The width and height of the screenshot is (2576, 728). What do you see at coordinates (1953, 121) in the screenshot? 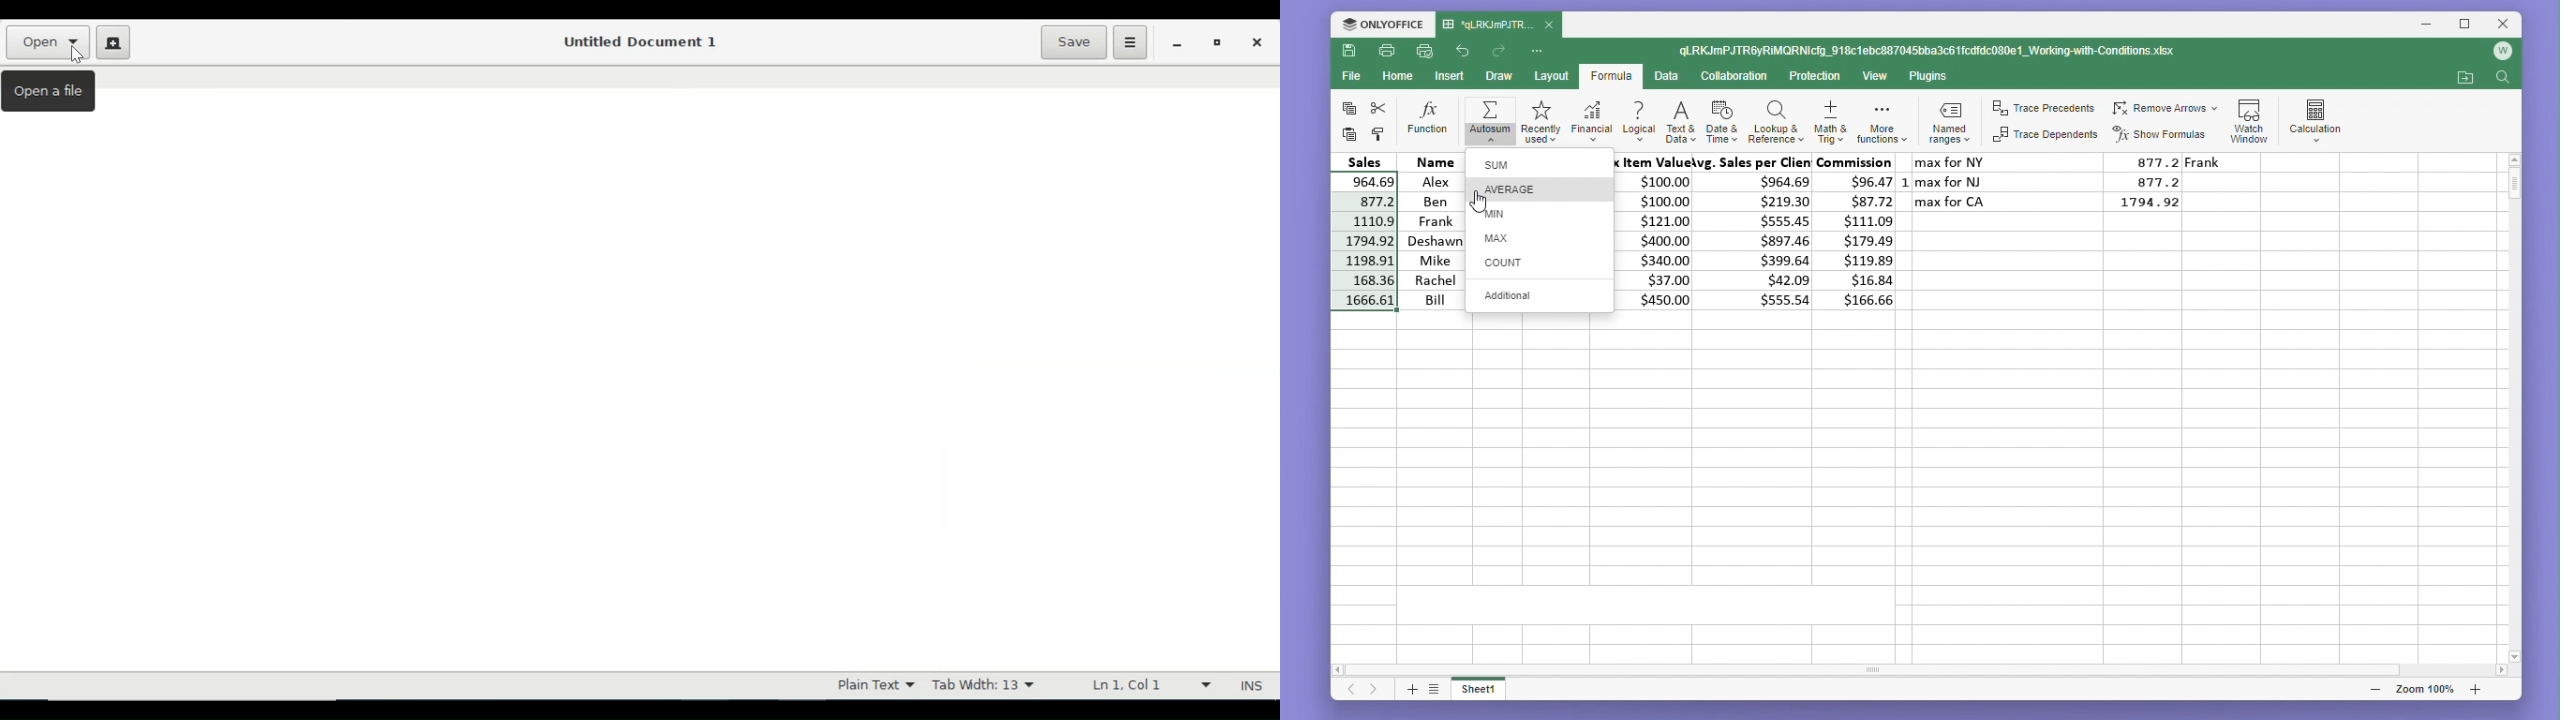
I see `Named ranges` at bounding box center [1953, 121].